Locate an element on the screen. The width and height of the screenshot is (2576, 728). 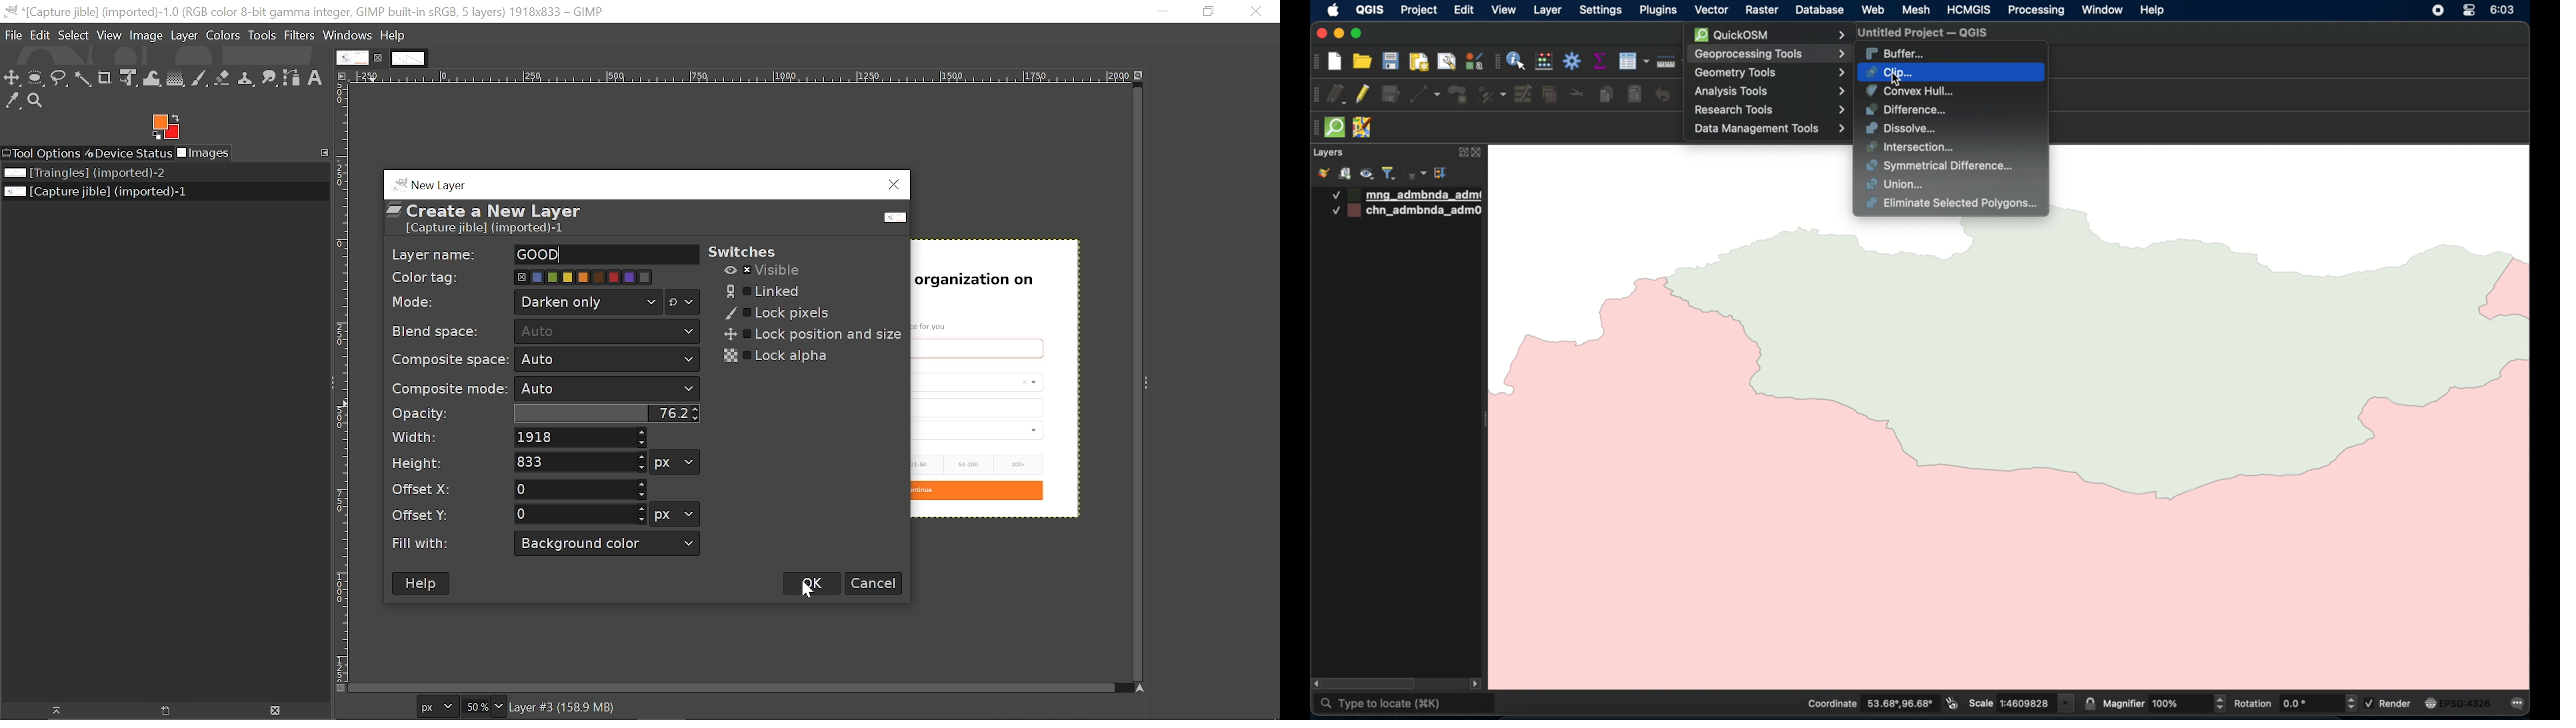
Access this image menu is located at coordinates (342, 76).